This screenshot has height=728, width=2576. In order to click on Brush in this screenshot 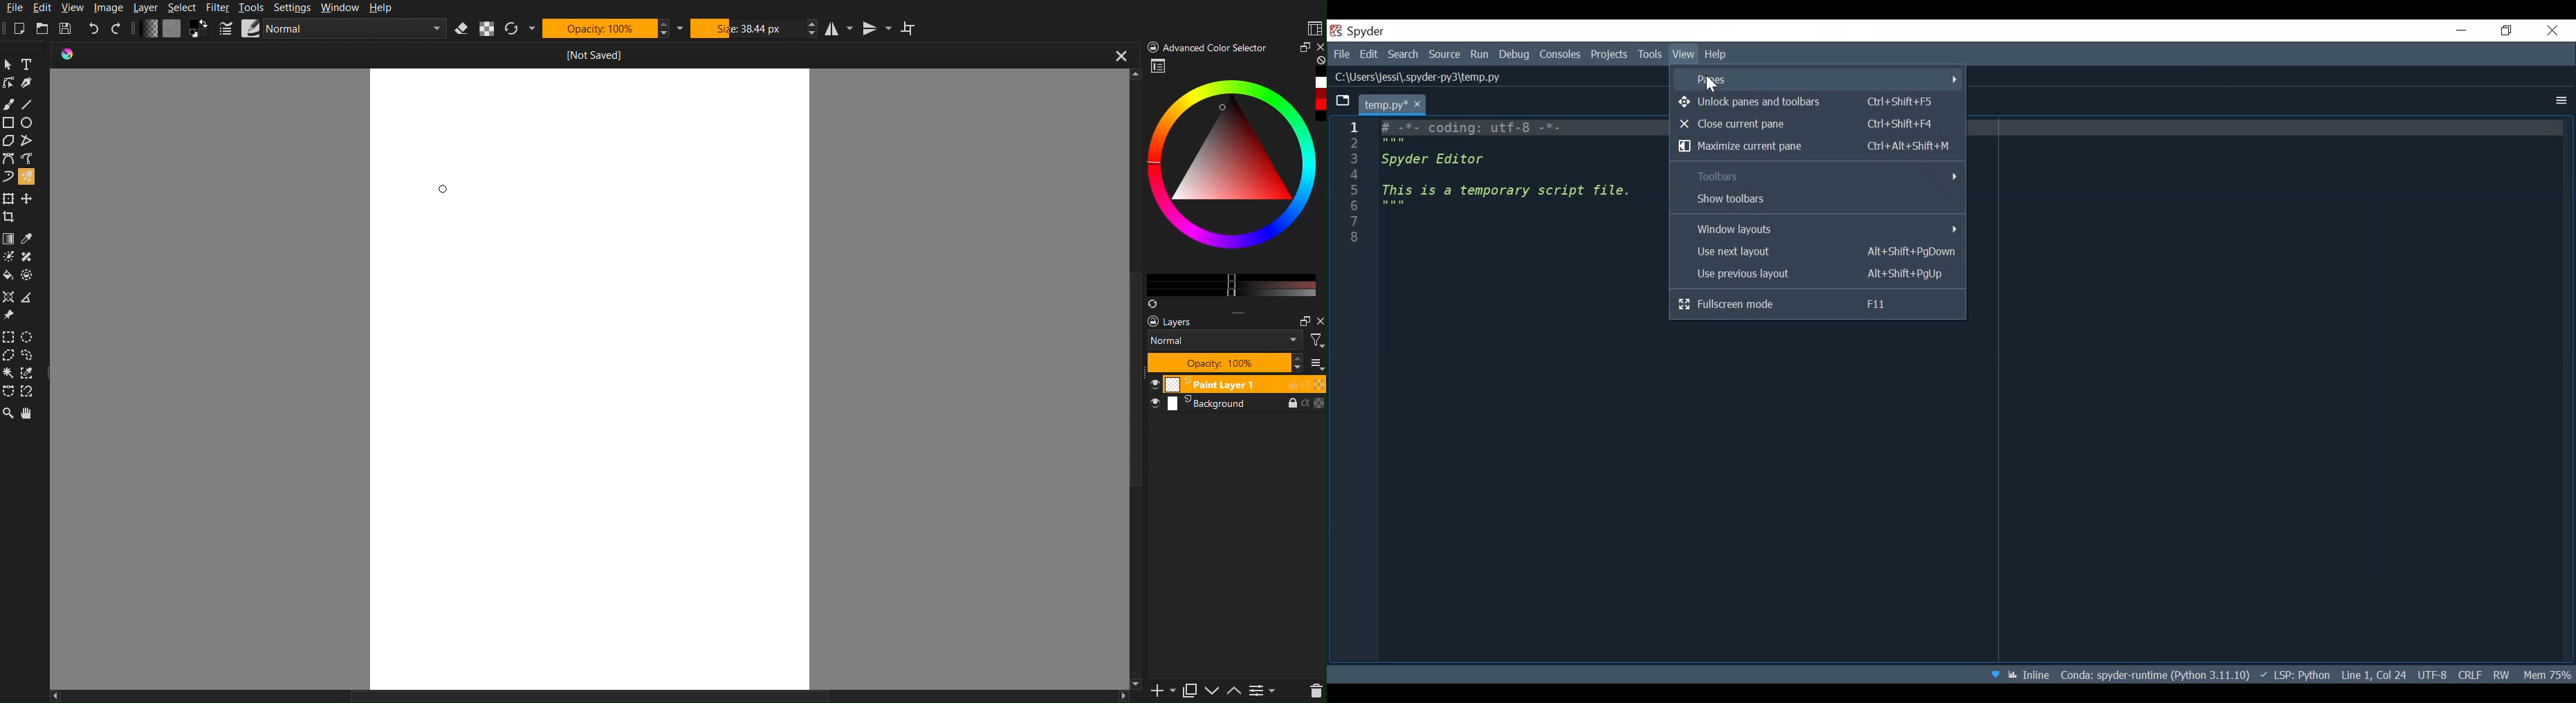, I will do `click(10, 104)`.